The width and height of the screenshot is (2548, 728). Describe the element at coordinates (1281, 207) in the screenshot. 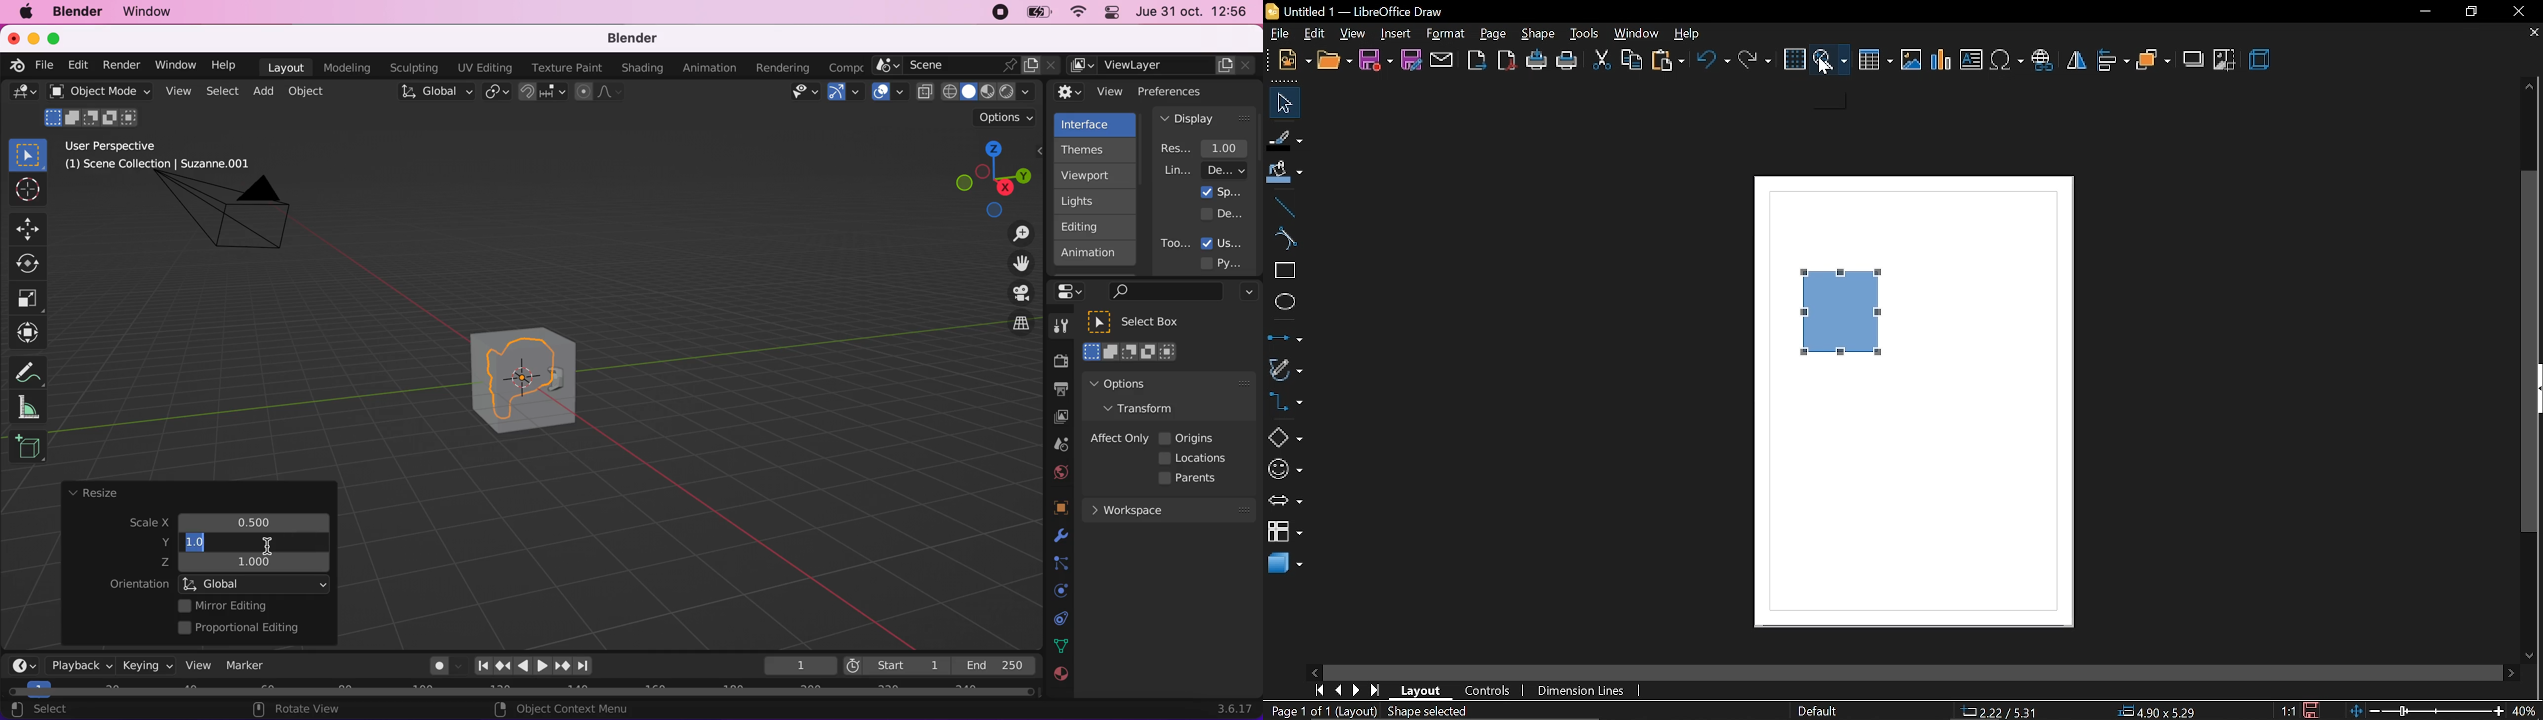

I see `line` at that location.